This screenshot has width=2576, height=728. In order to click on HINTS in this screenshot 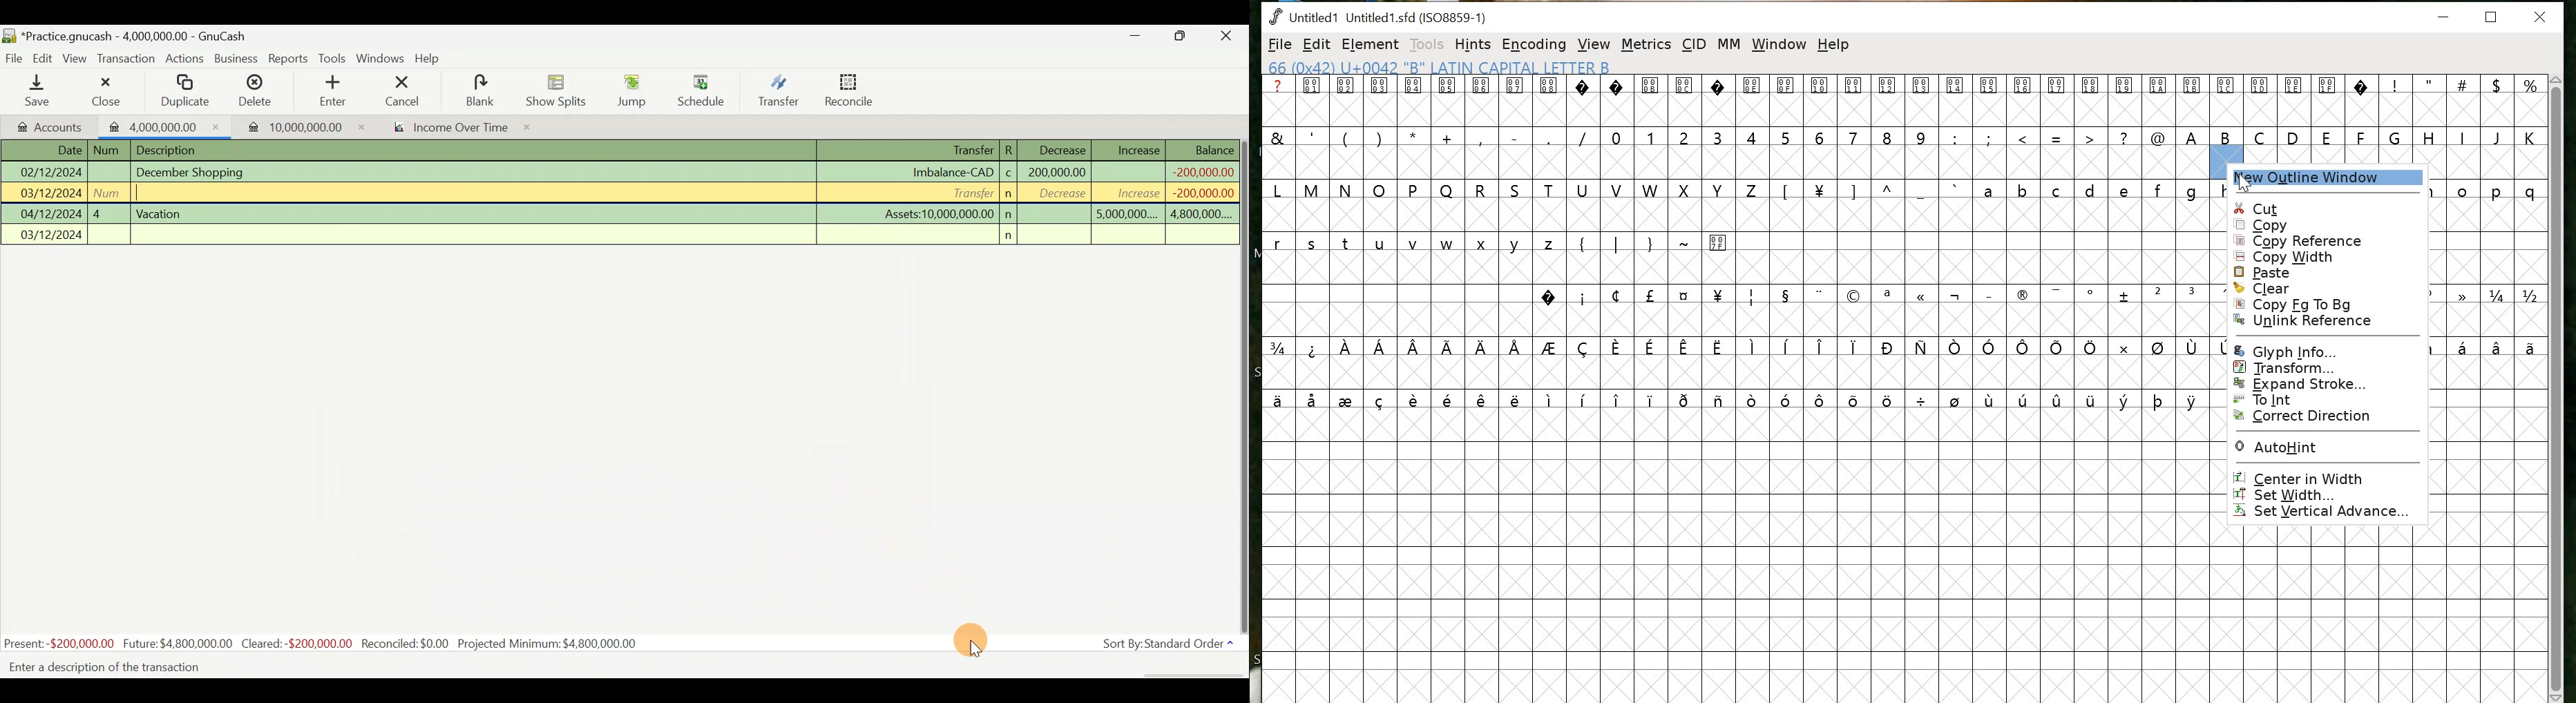, I will do `click(1472, 45)`.